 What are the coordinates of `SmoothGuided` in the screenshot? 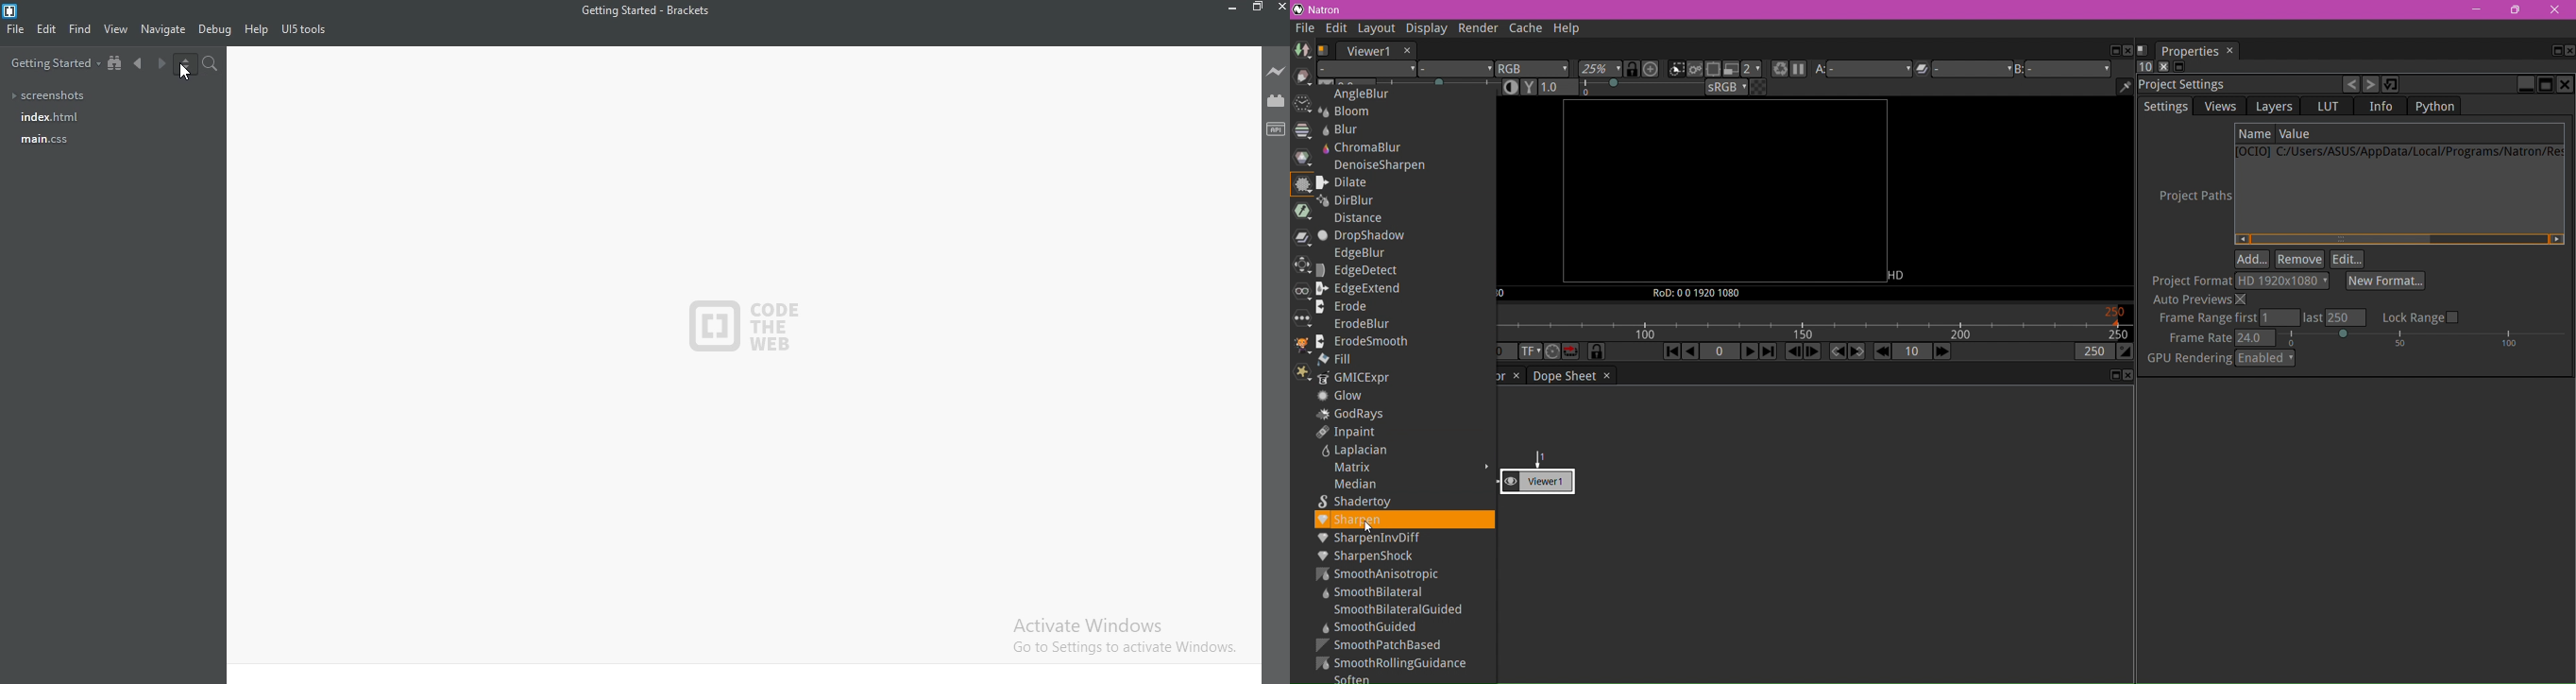 It's located at (1368, 627).